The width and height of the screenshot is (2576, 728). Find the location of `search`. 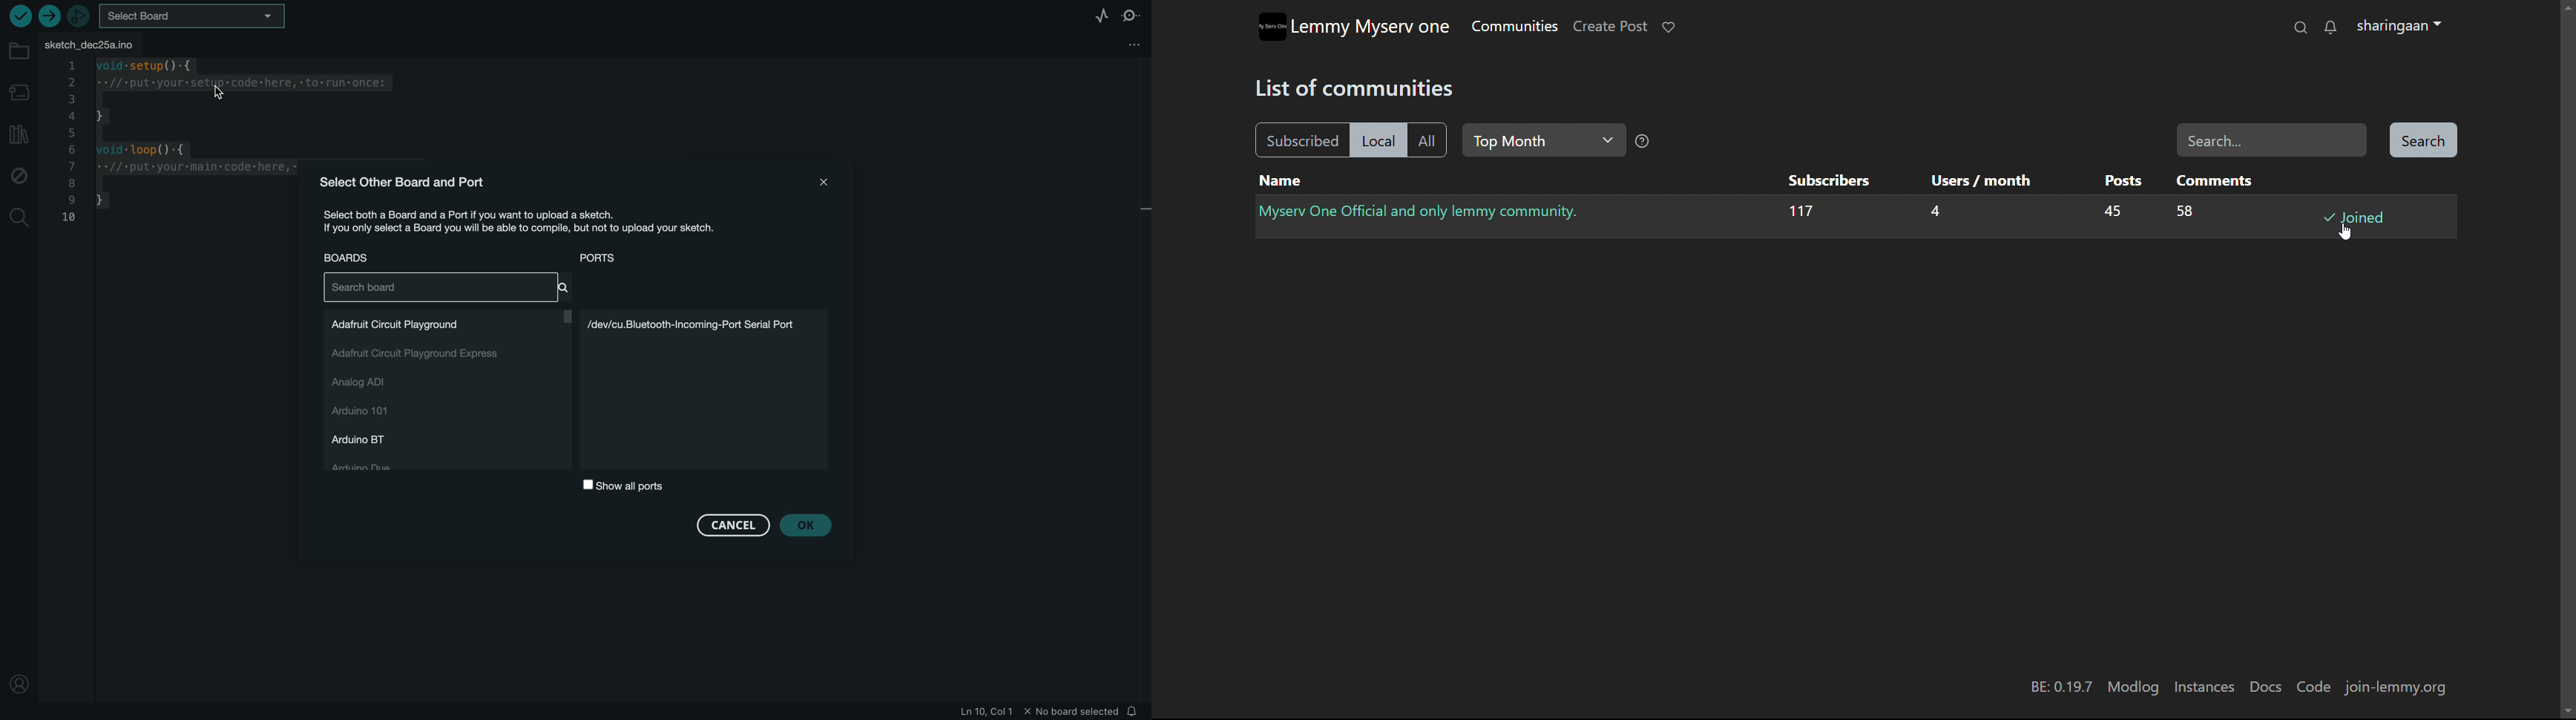

search is located at coordinates (2422, 142).